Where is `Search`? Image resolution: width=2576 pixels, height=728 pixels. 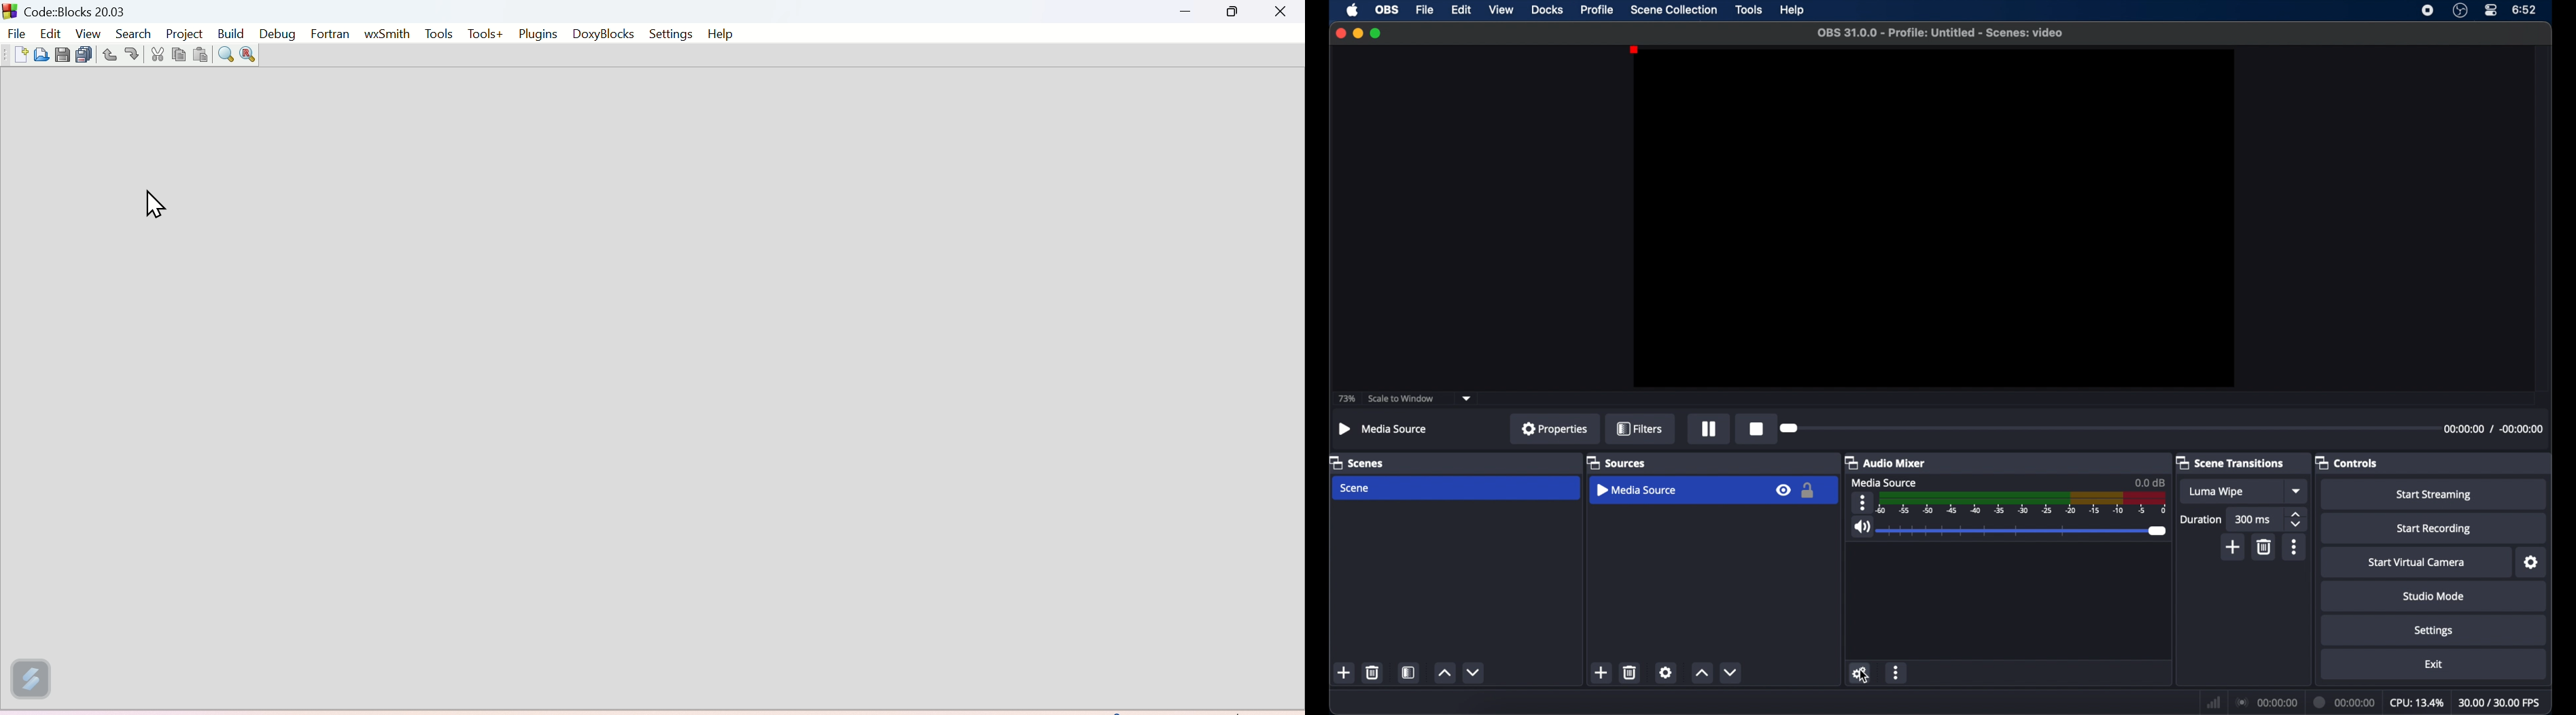 Search is located at coordinates (130, 33).